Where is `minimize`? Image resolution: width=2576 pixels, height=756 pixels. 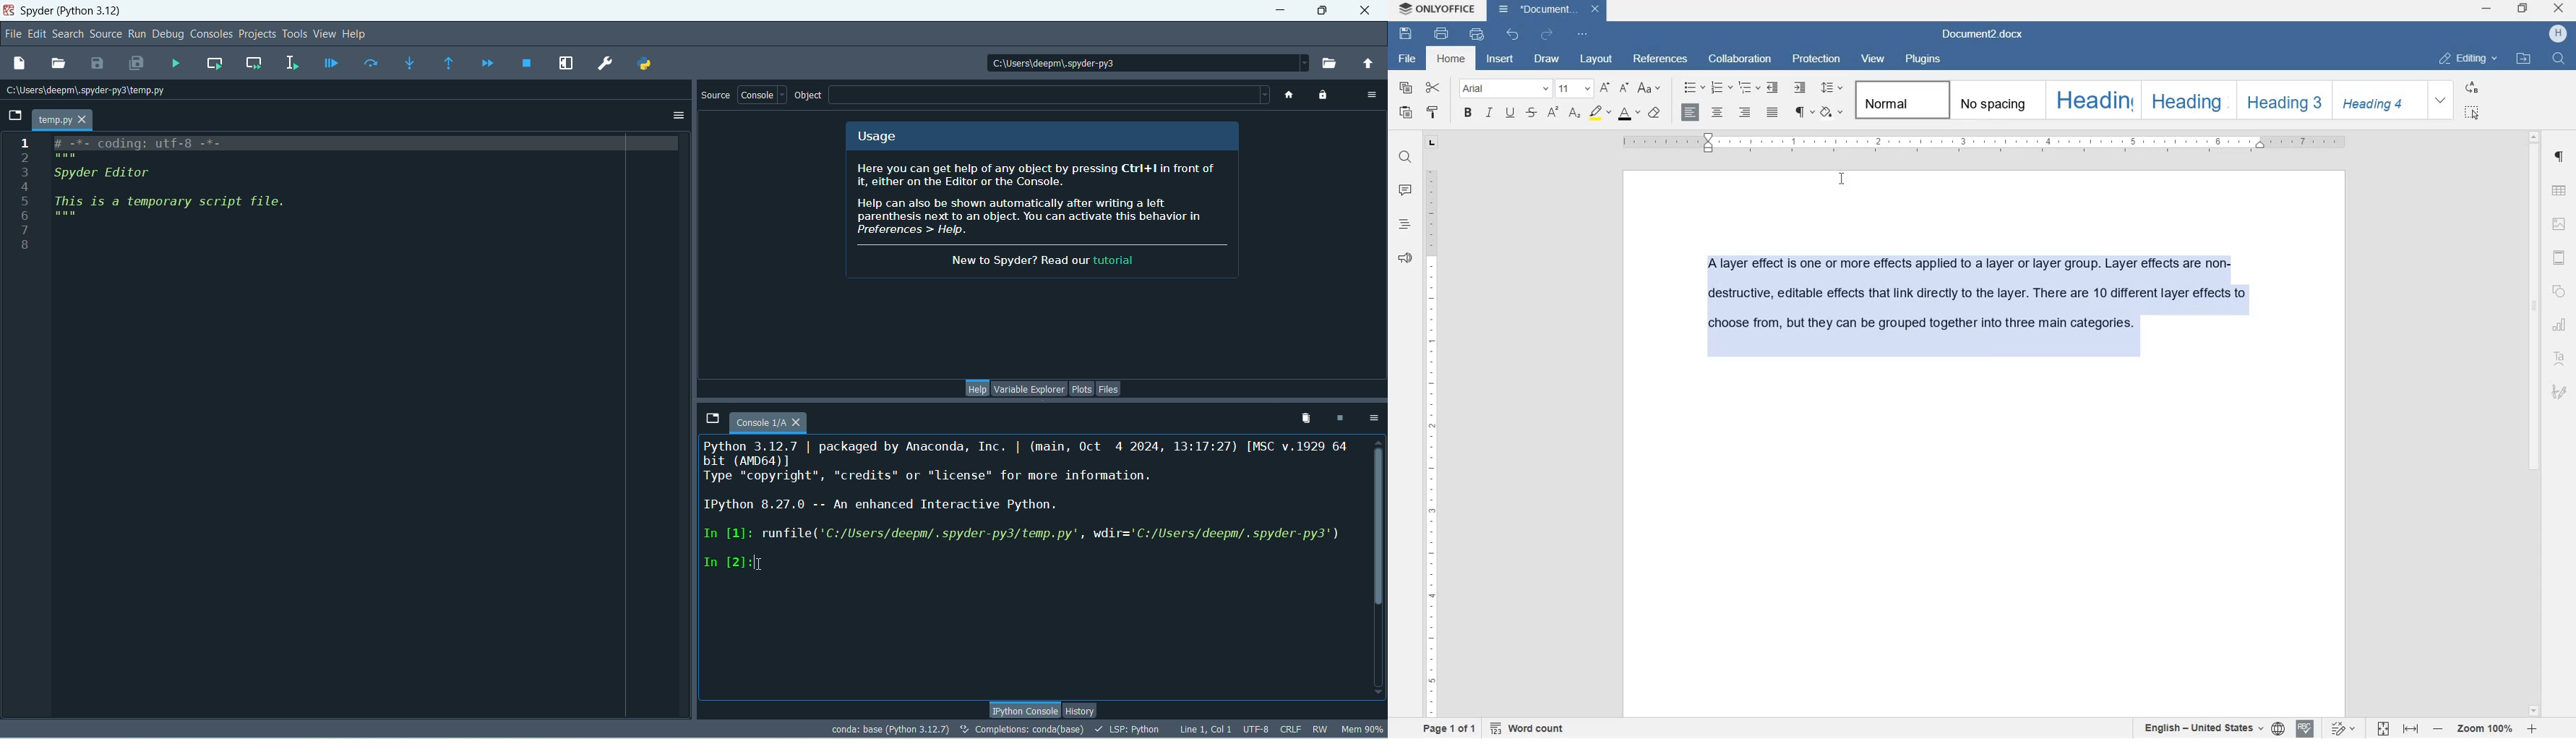
minimize is located at coordinates (2487, 9).